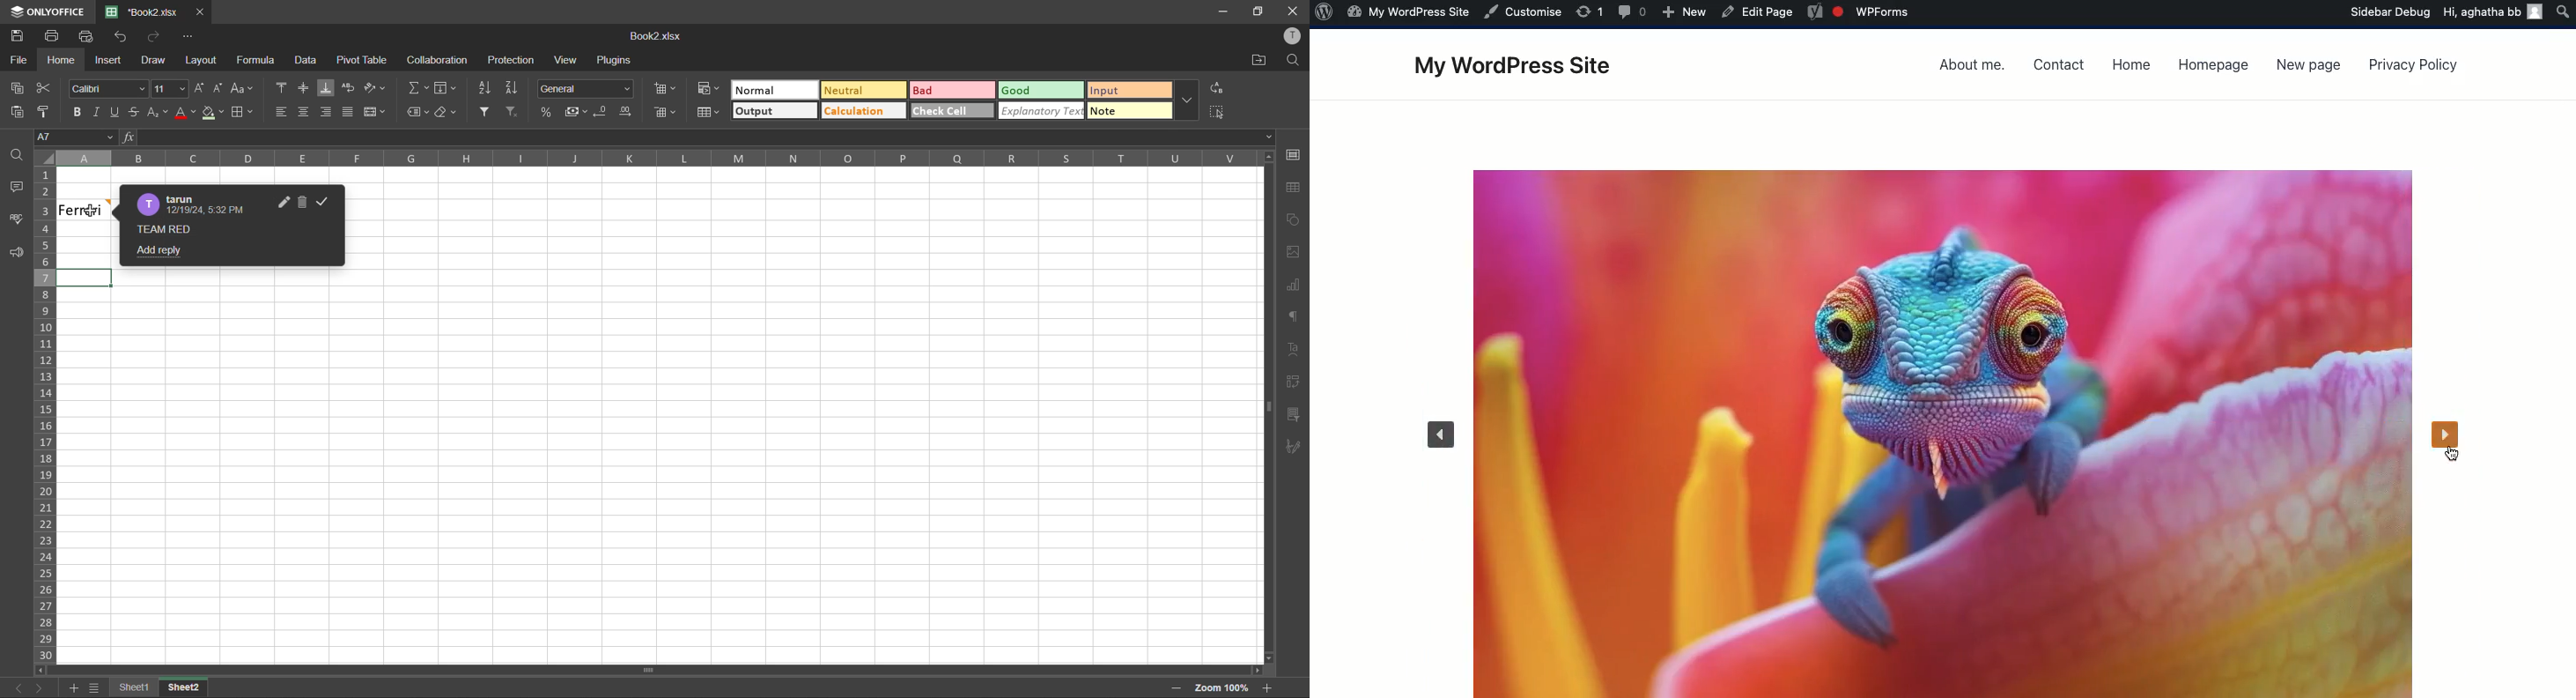 Image resolution: width=2576 pixels, height=700 pixels. Describe the element at coordinates (485, 89) in the screenshot. I see `sort ascending` at that location.